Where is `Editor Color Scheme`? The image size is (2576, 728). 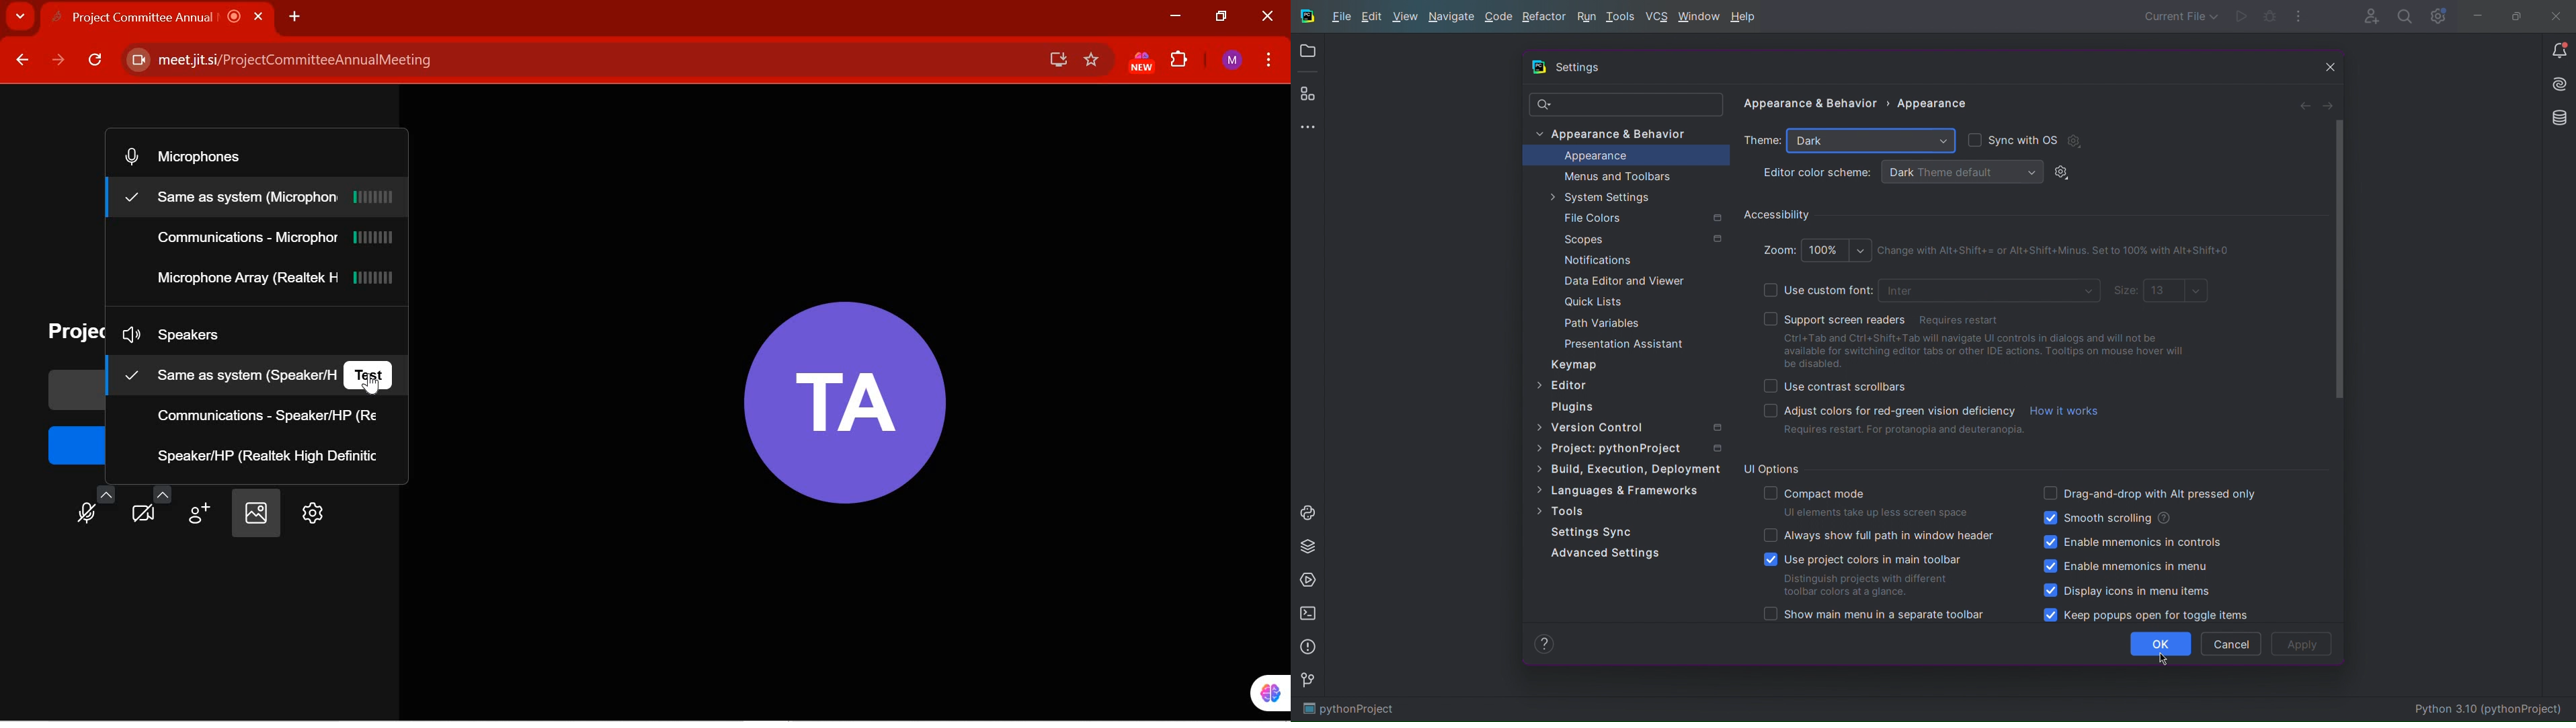 Editor Color Scheme is located at coordinates (1818, 172).